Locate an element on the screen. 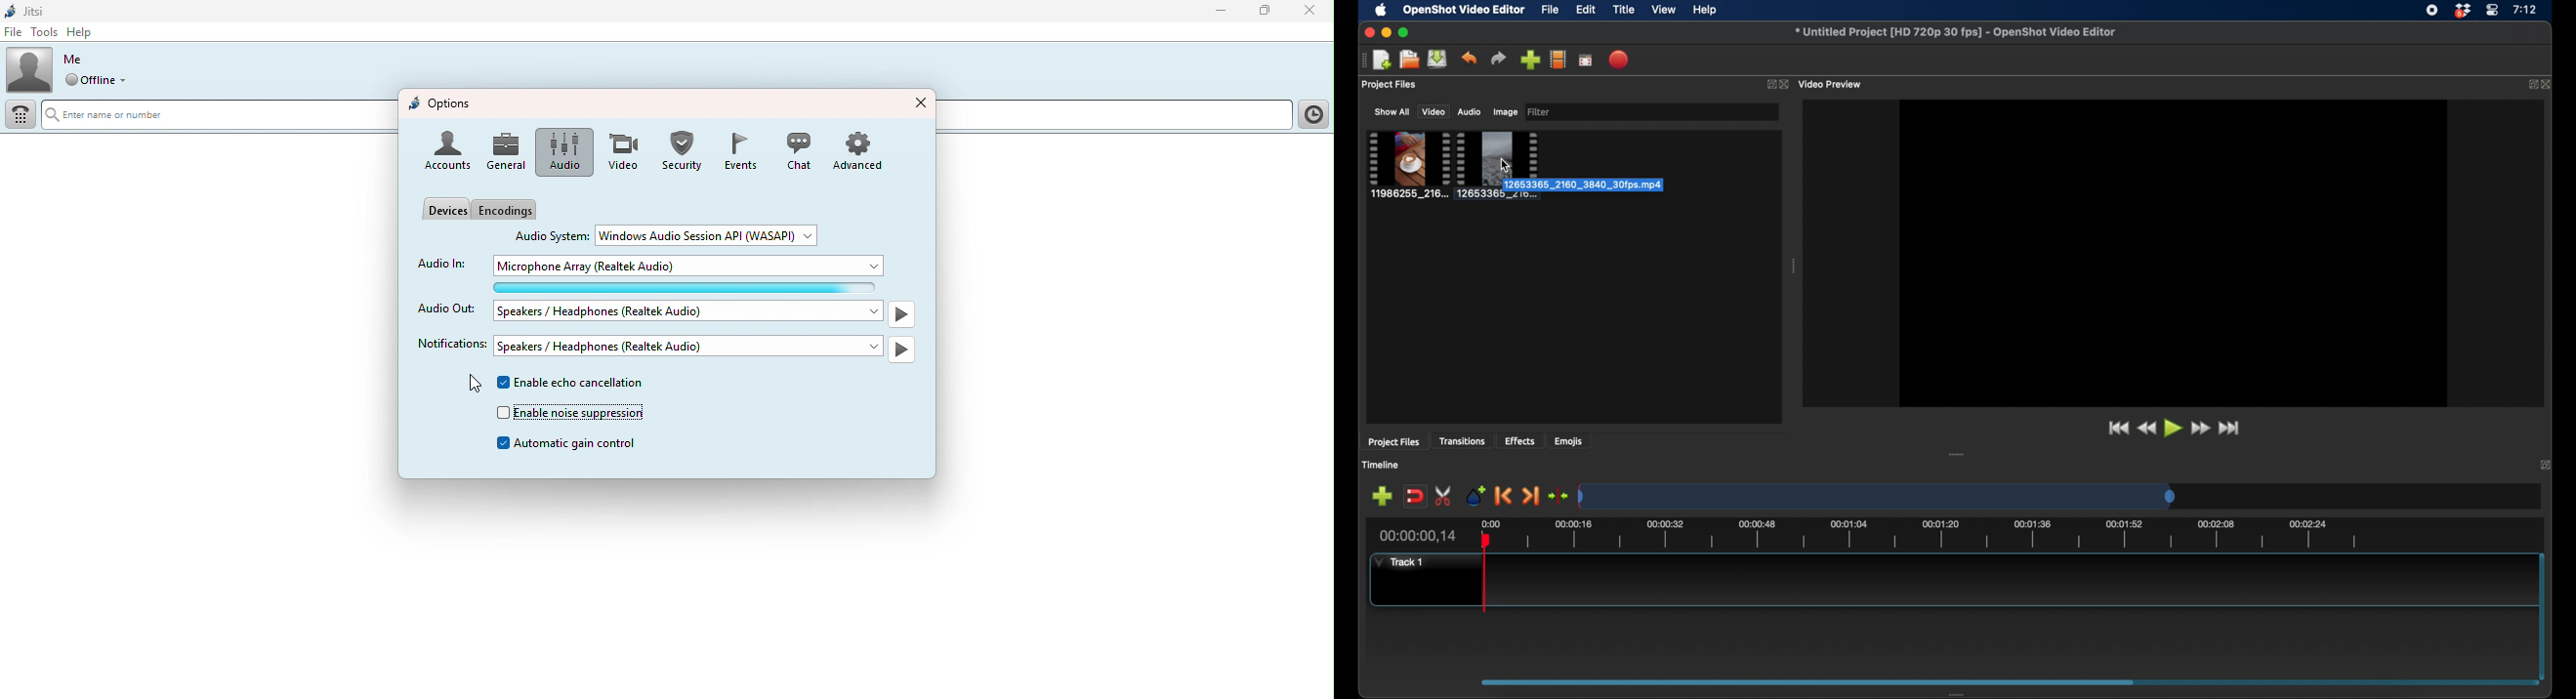 This screenshot has height=700, width=2576. play is located at coordinates (2174, 430).